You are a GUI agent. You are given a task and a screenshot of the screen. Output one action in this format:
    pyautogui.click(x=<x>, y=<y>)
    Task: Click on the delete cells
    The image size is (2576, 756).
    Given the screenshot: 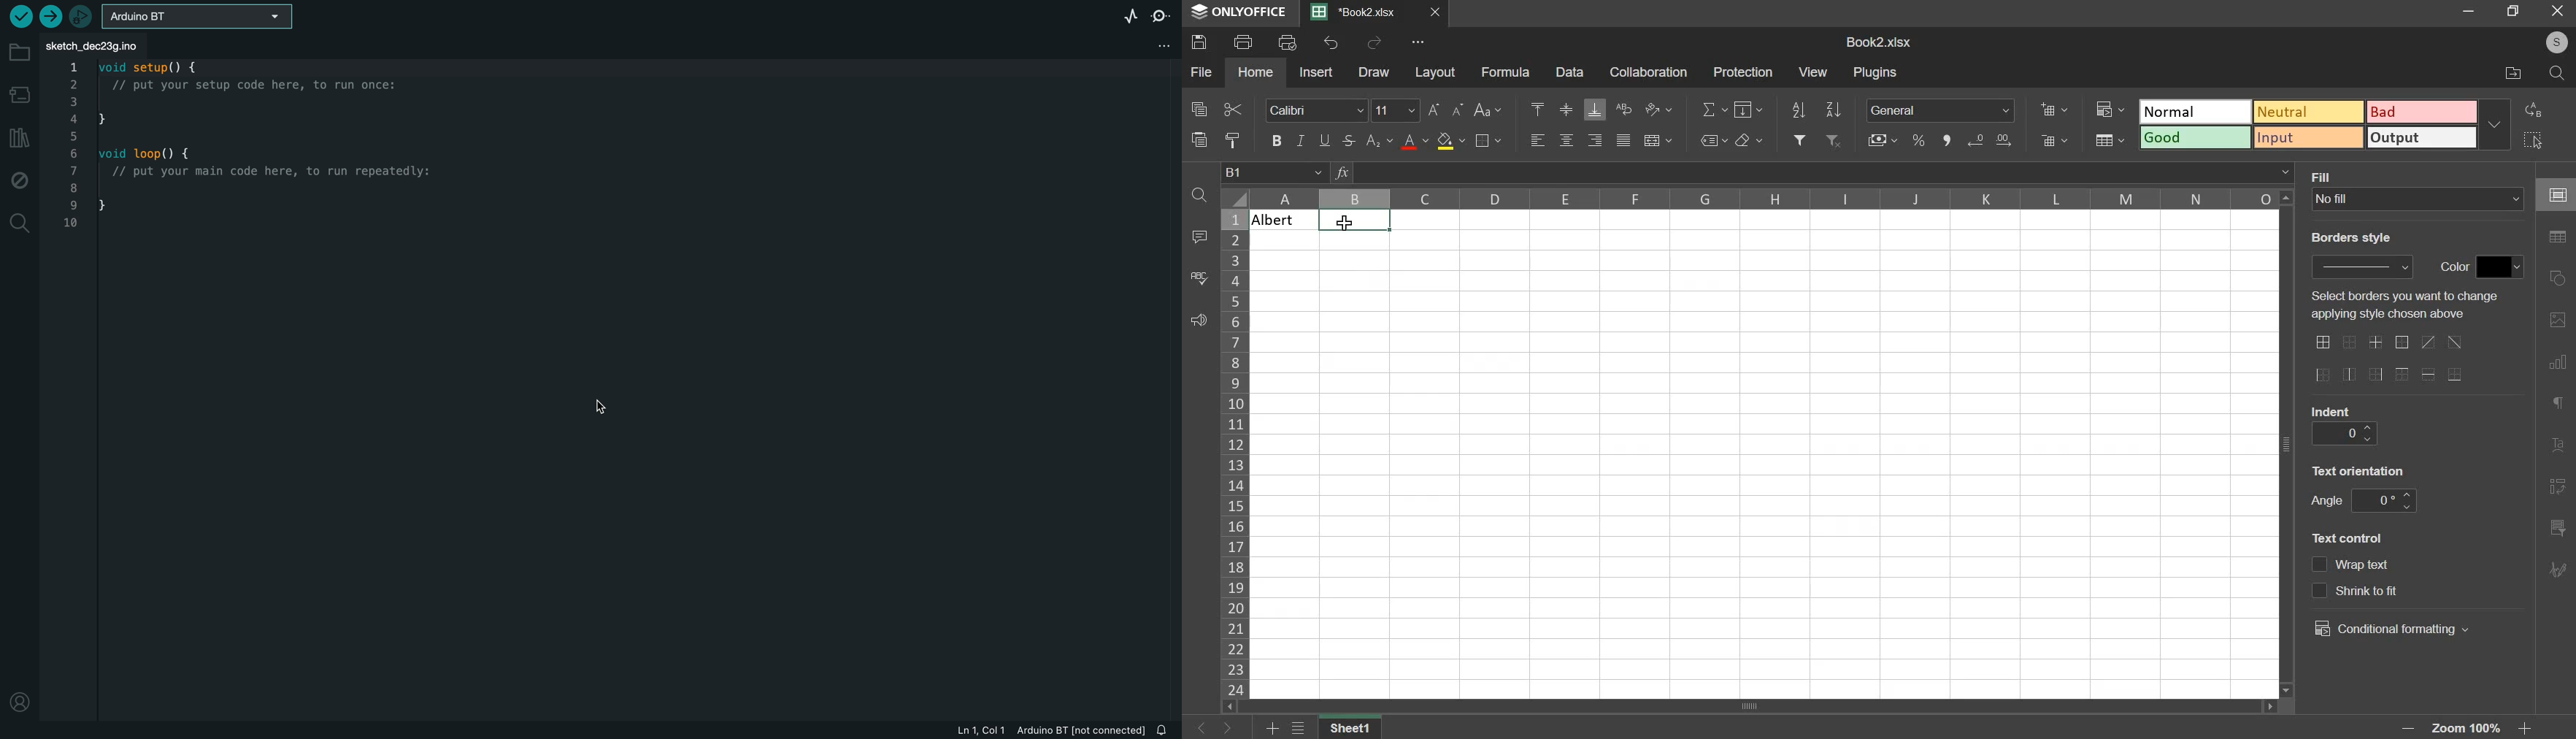 What is the action you would take?
    pyautogui.click(x=2054, y=140)
    